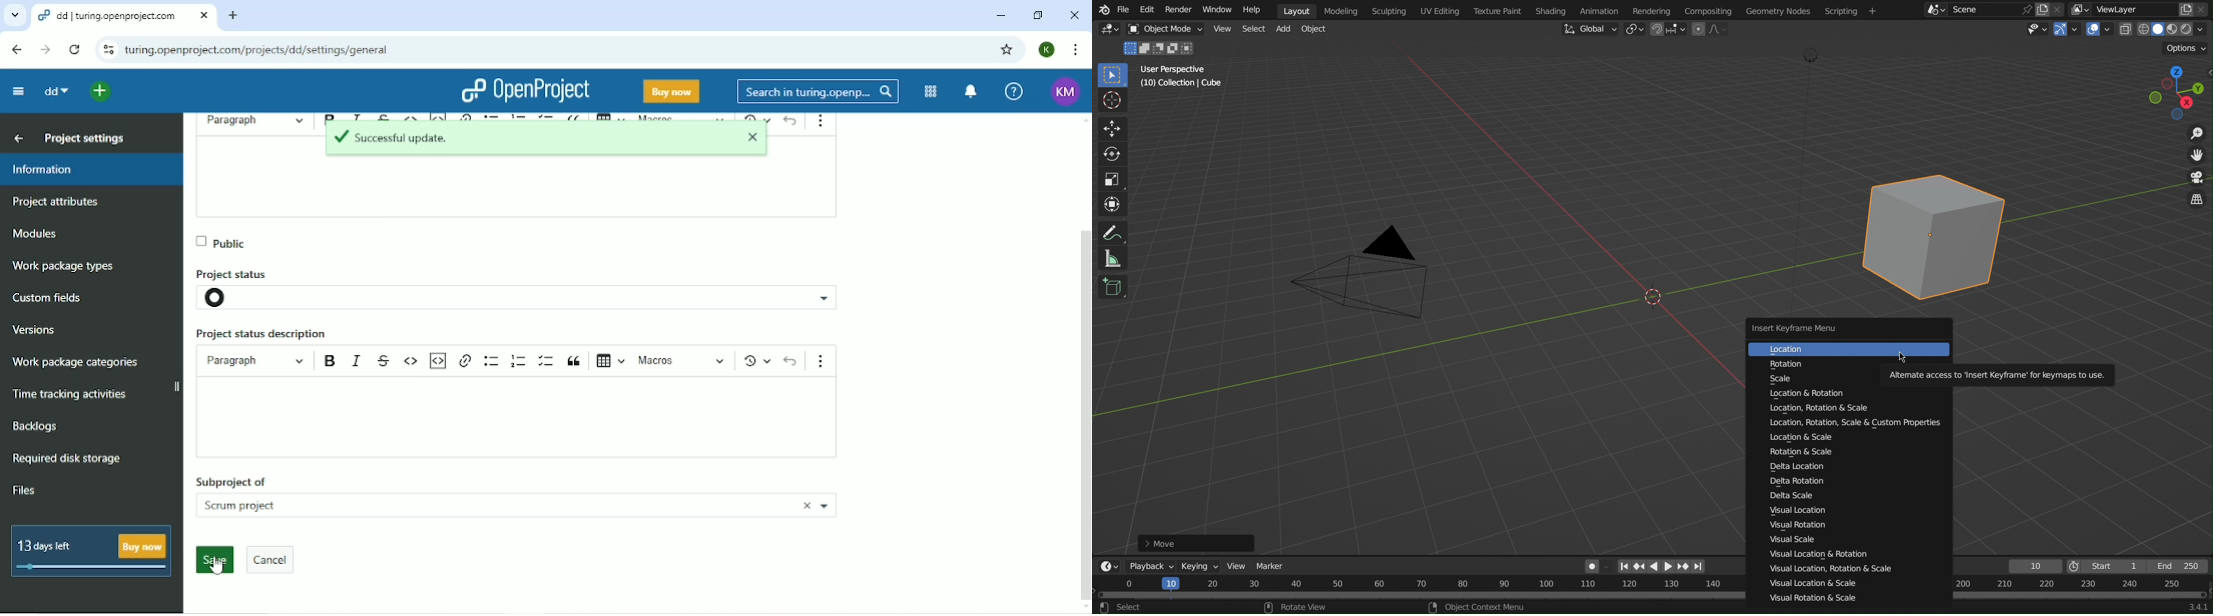 This screenshot has width=2240, height=616. I want to click on Transform, so click(1112, 203).